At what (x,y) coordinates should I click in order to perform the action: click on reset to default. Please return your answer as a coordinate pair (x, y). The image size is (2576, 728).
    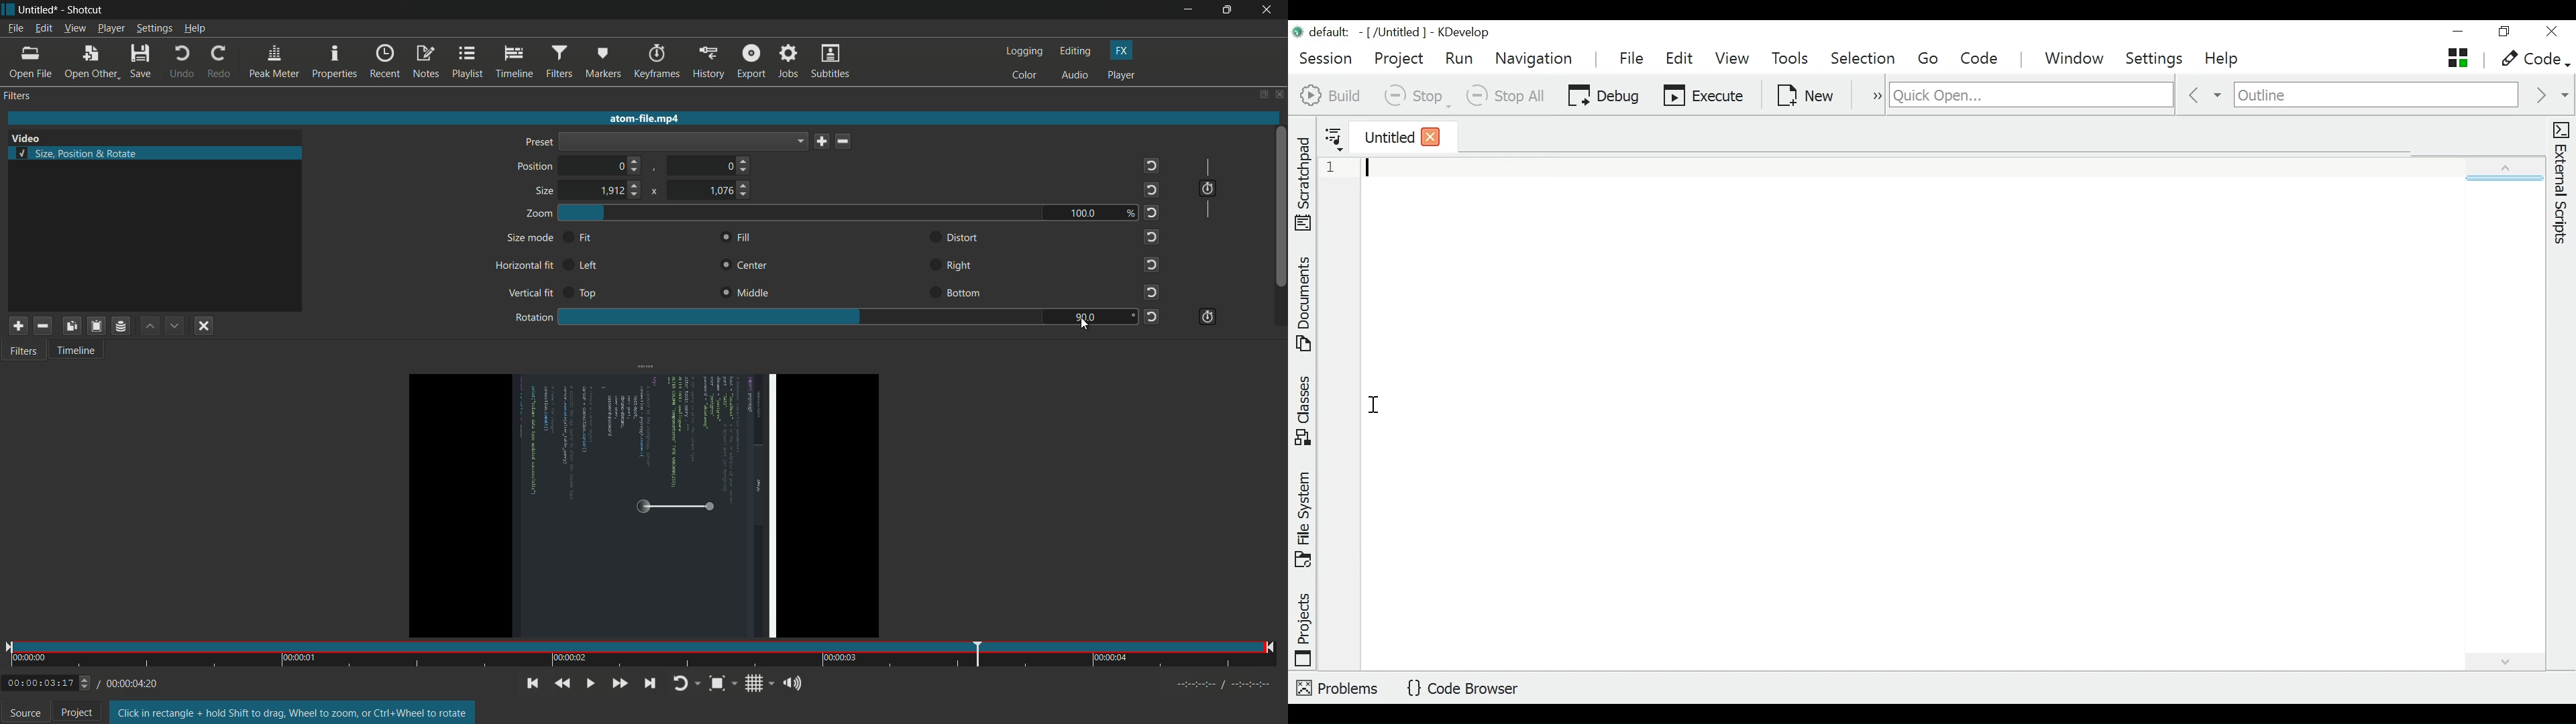
    Looking at the image, I should click on (1152, 213).